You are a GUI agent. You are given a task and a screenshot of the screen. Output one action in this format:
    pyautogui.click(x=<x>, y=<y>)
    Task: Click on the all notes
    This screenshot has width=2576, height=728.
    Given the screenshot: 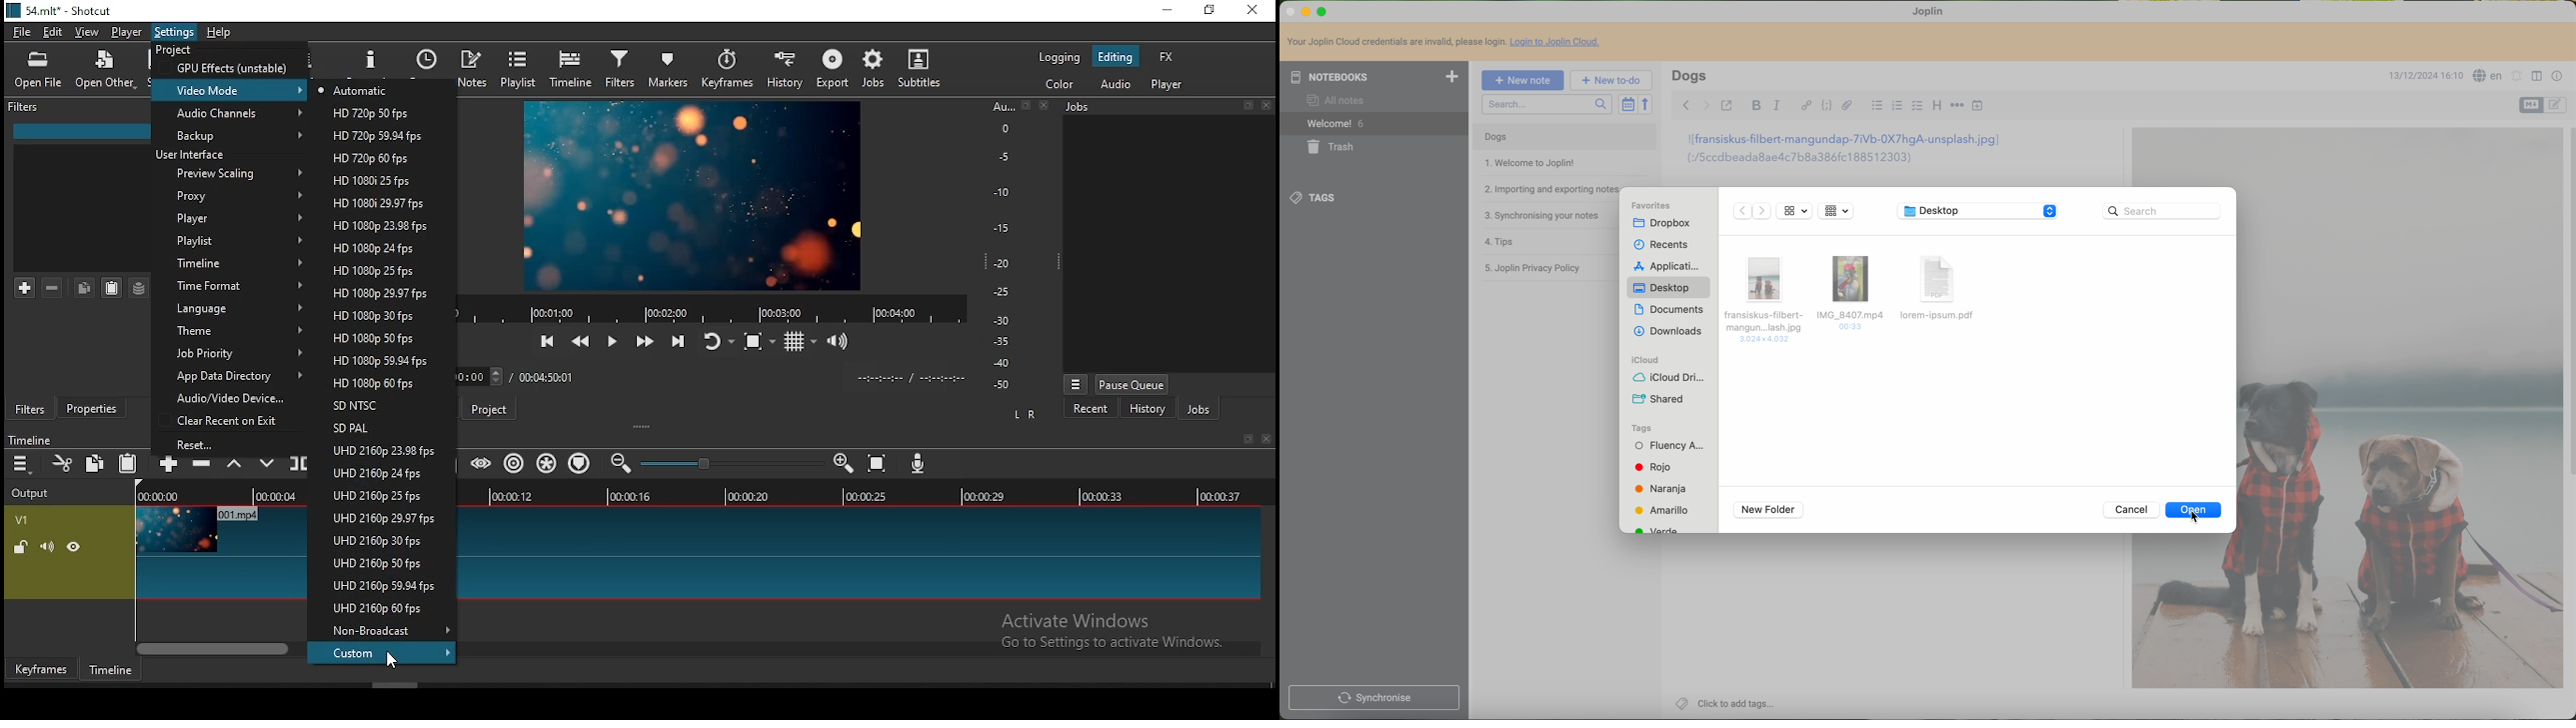 What is the action you would take?
    pyautogui.click(x=1337, y=100)
    